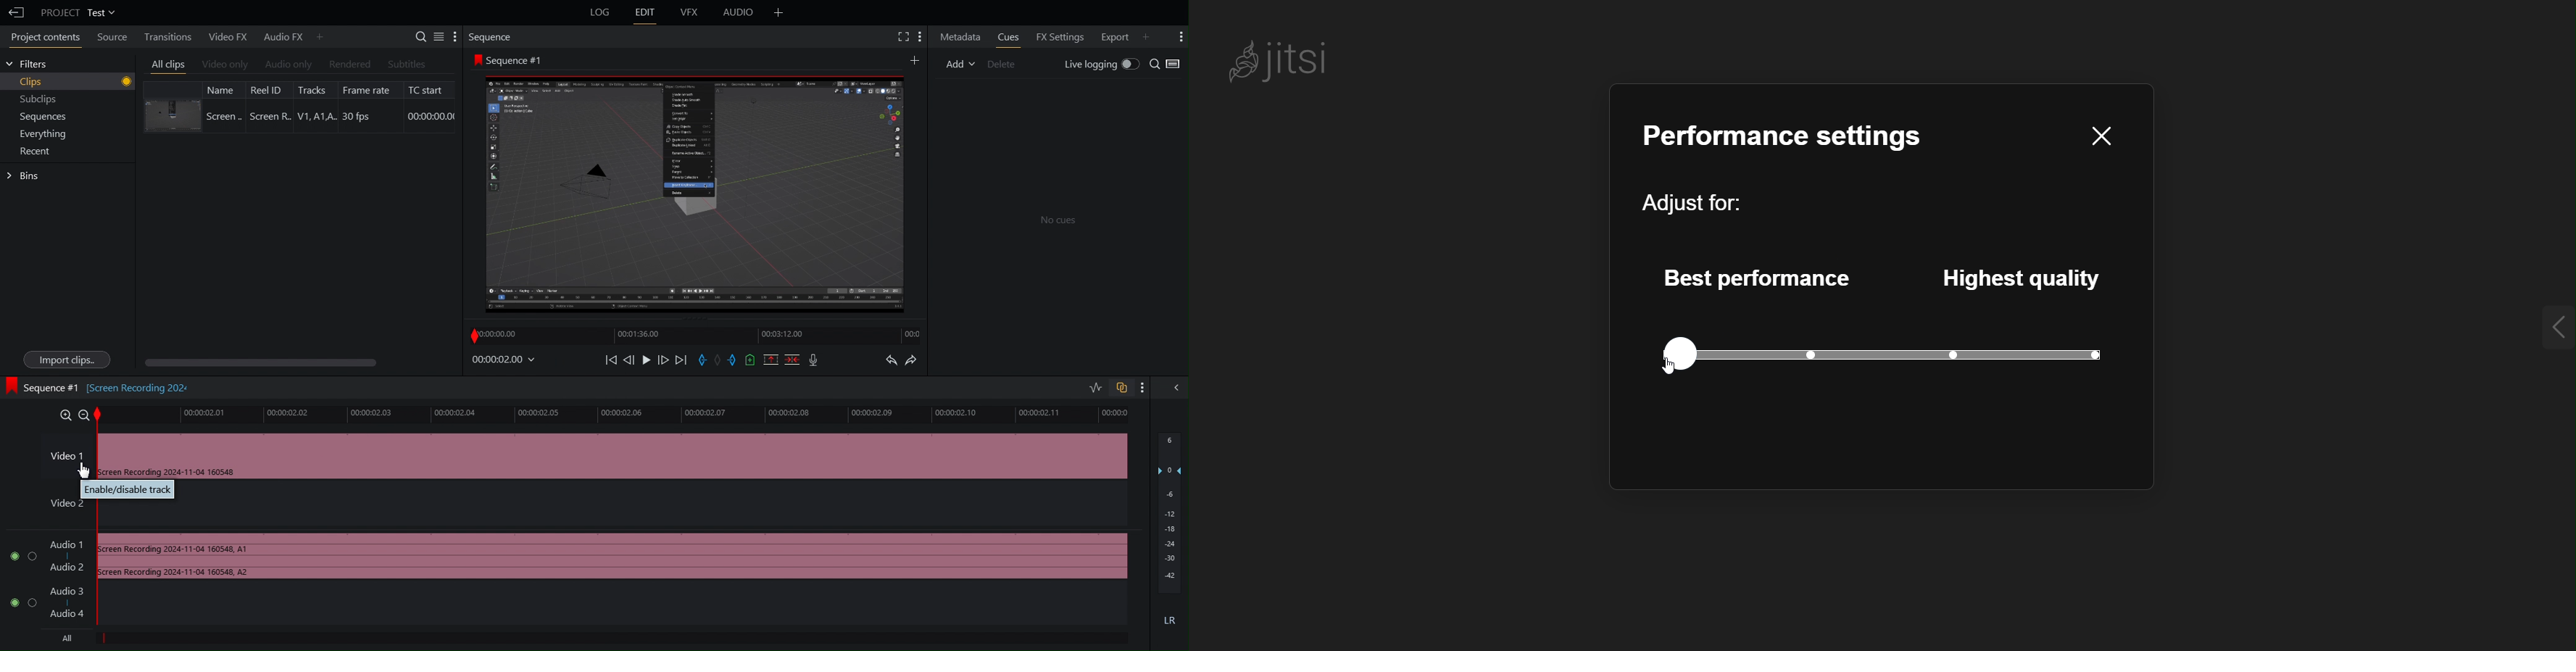  I want to click on More, so click(922, 38).